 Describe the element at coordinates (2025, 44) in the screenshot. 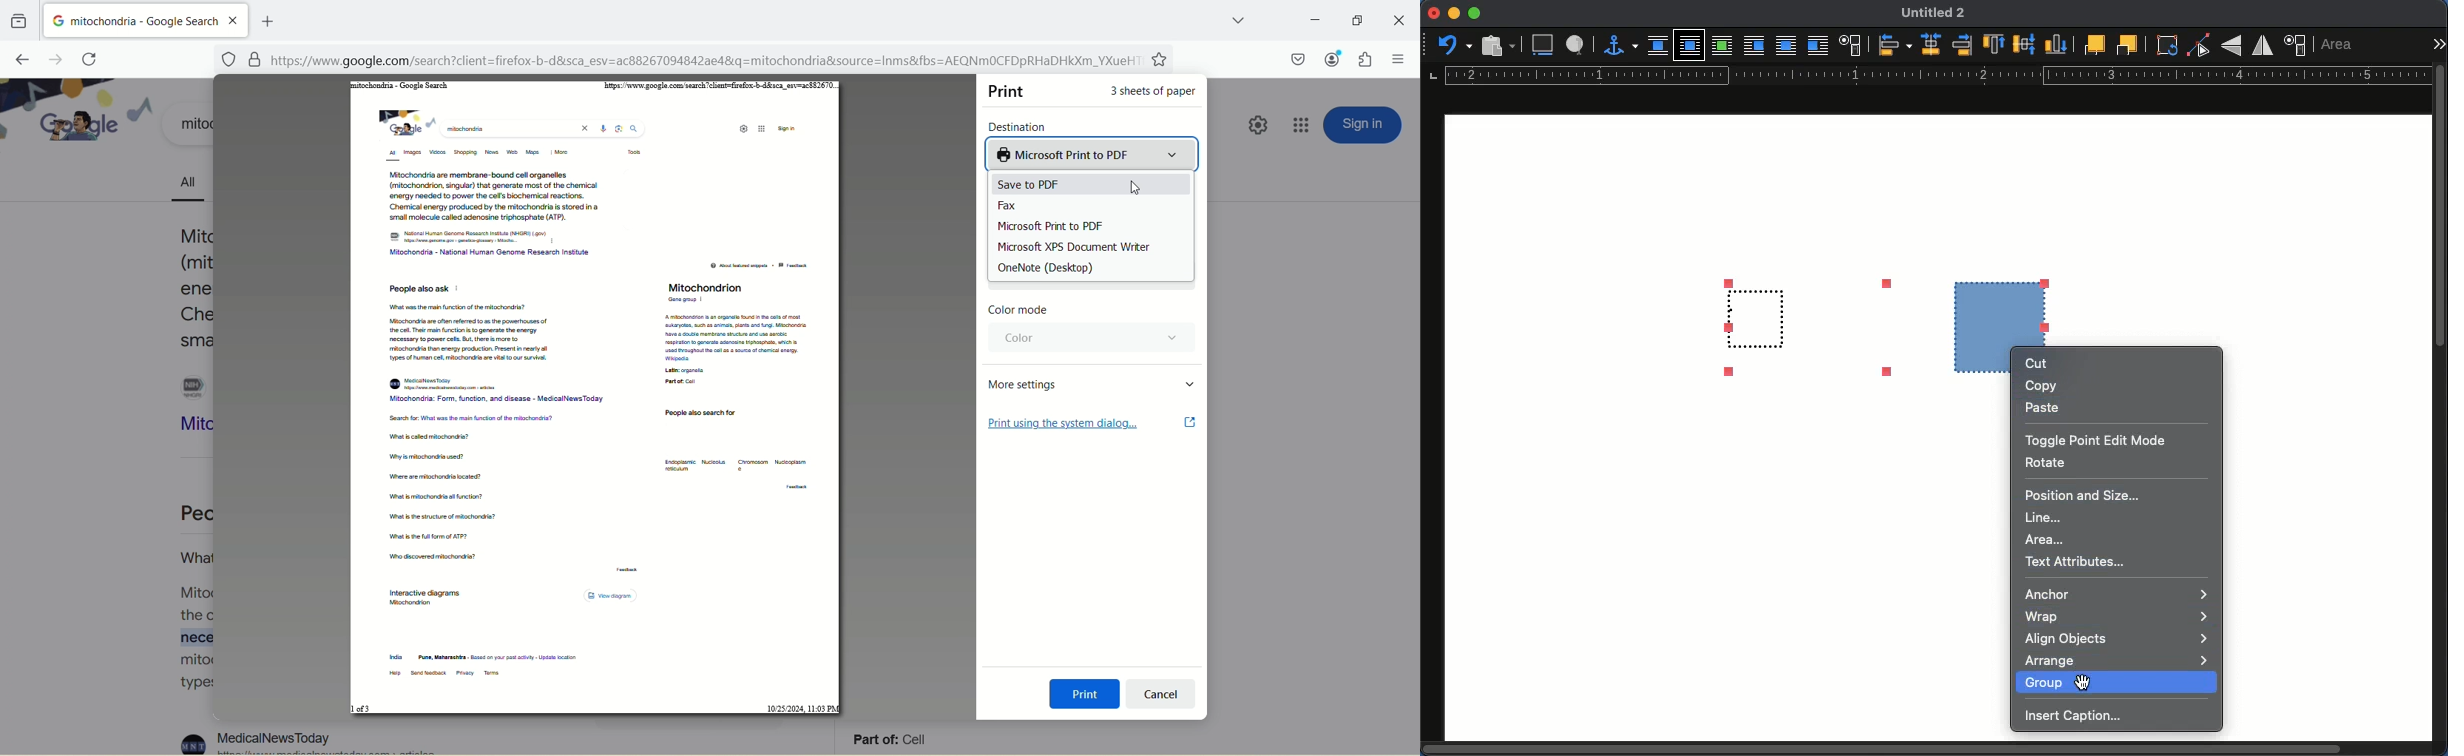

I see `middle` at that location.